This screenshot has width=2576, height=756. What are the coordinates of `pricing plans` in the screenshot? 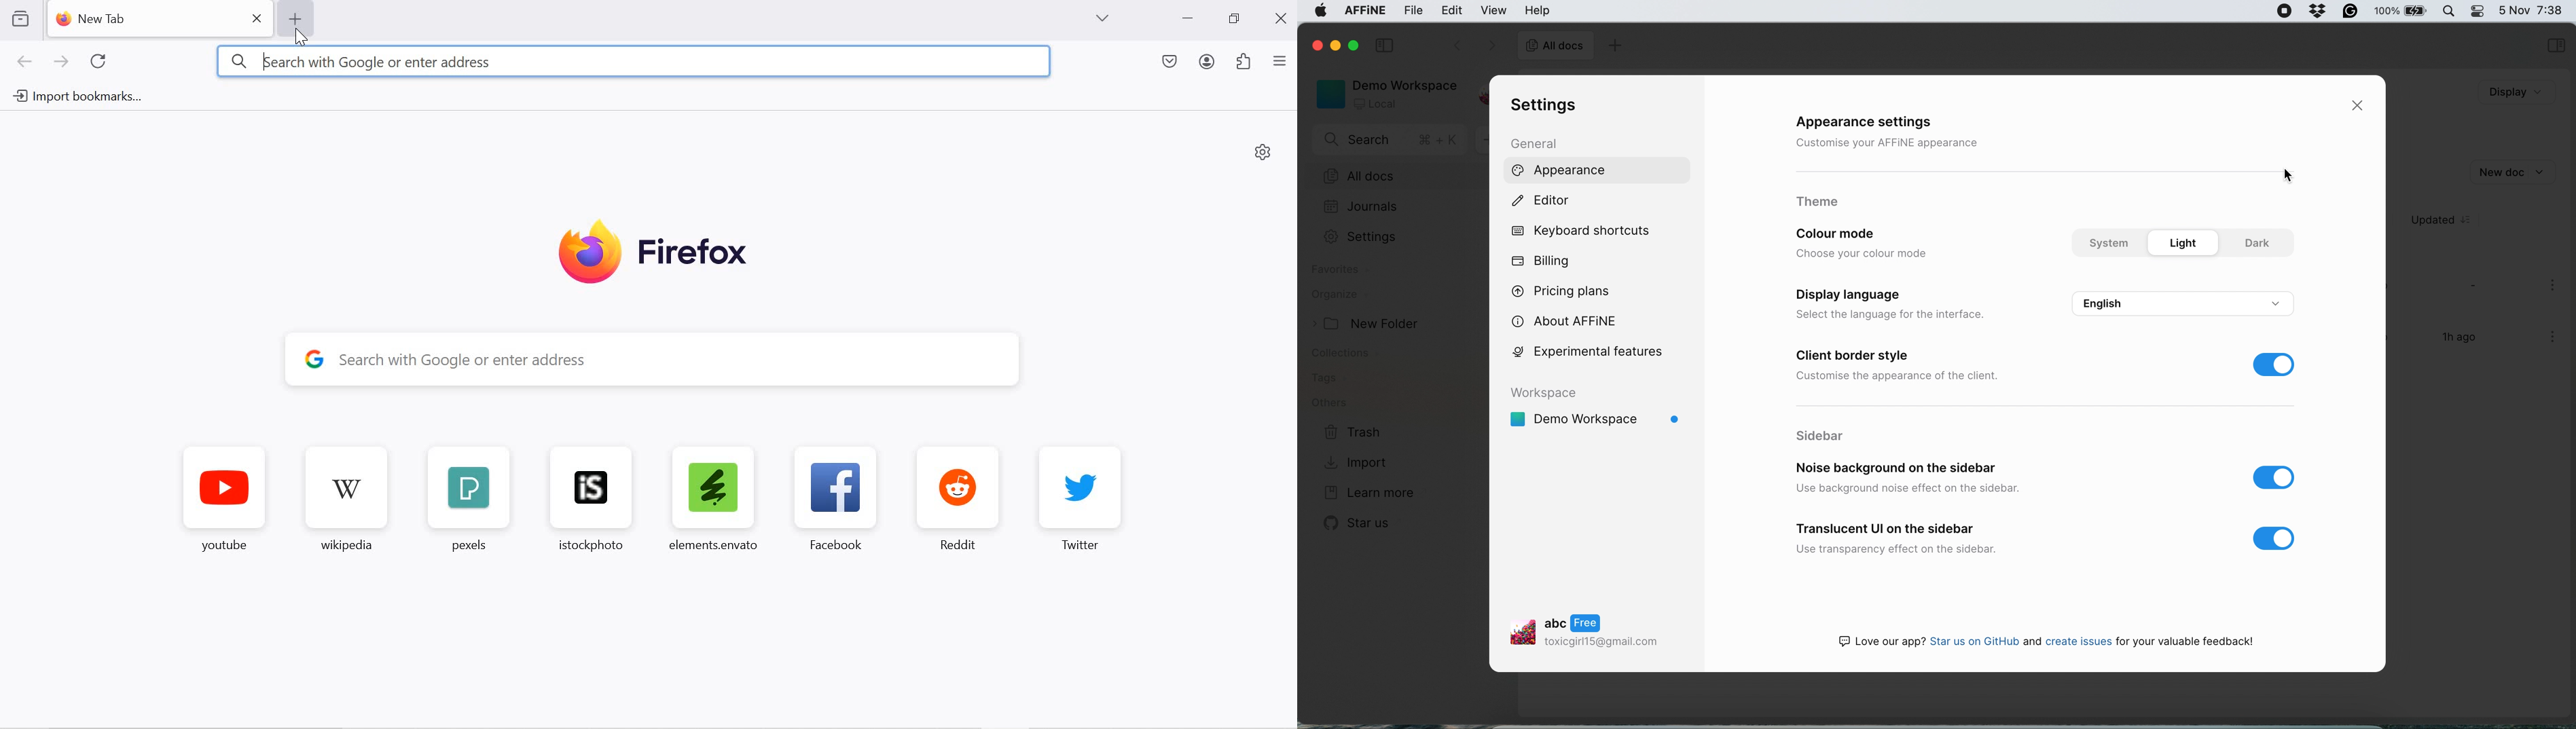 It's located at (1576, 292).